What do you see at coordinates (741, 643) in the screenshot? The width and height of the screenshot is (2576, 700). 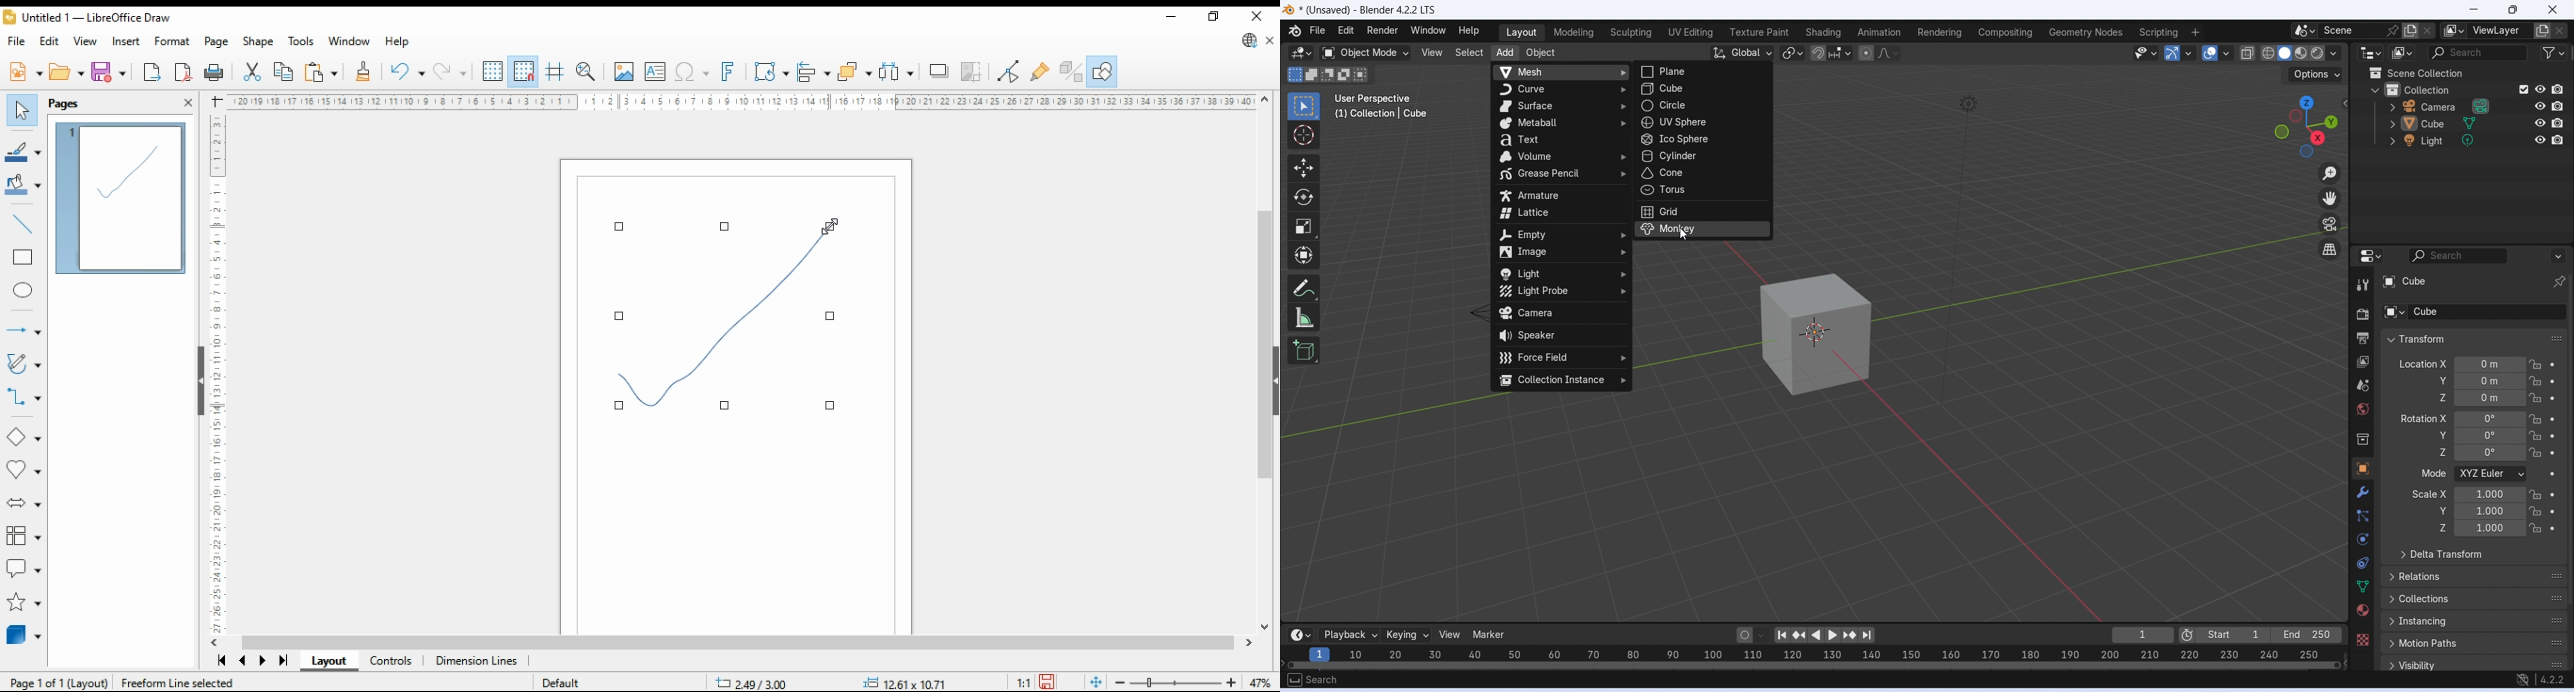 I see `scroll bar` at bounding box center [741, 643].